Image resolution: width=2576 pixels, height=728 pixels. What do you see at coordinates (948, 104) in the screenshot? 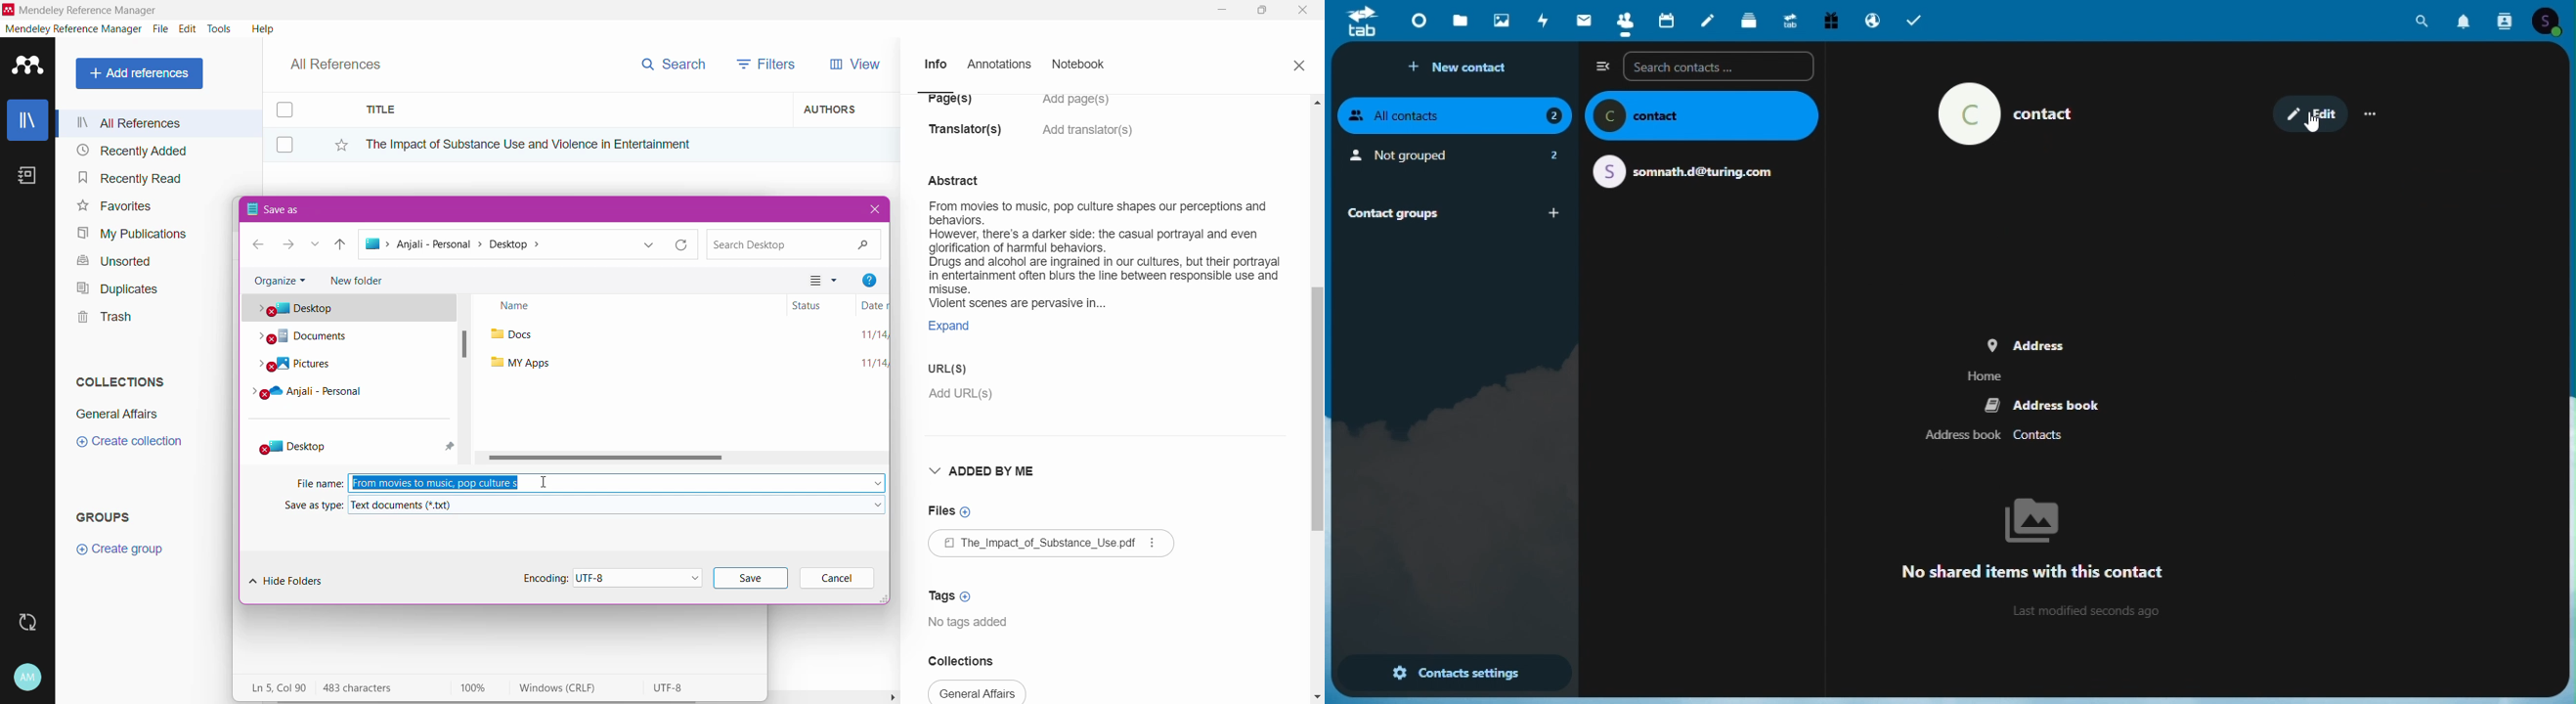
I see `Page(s)` at bounding box center [948, 104].